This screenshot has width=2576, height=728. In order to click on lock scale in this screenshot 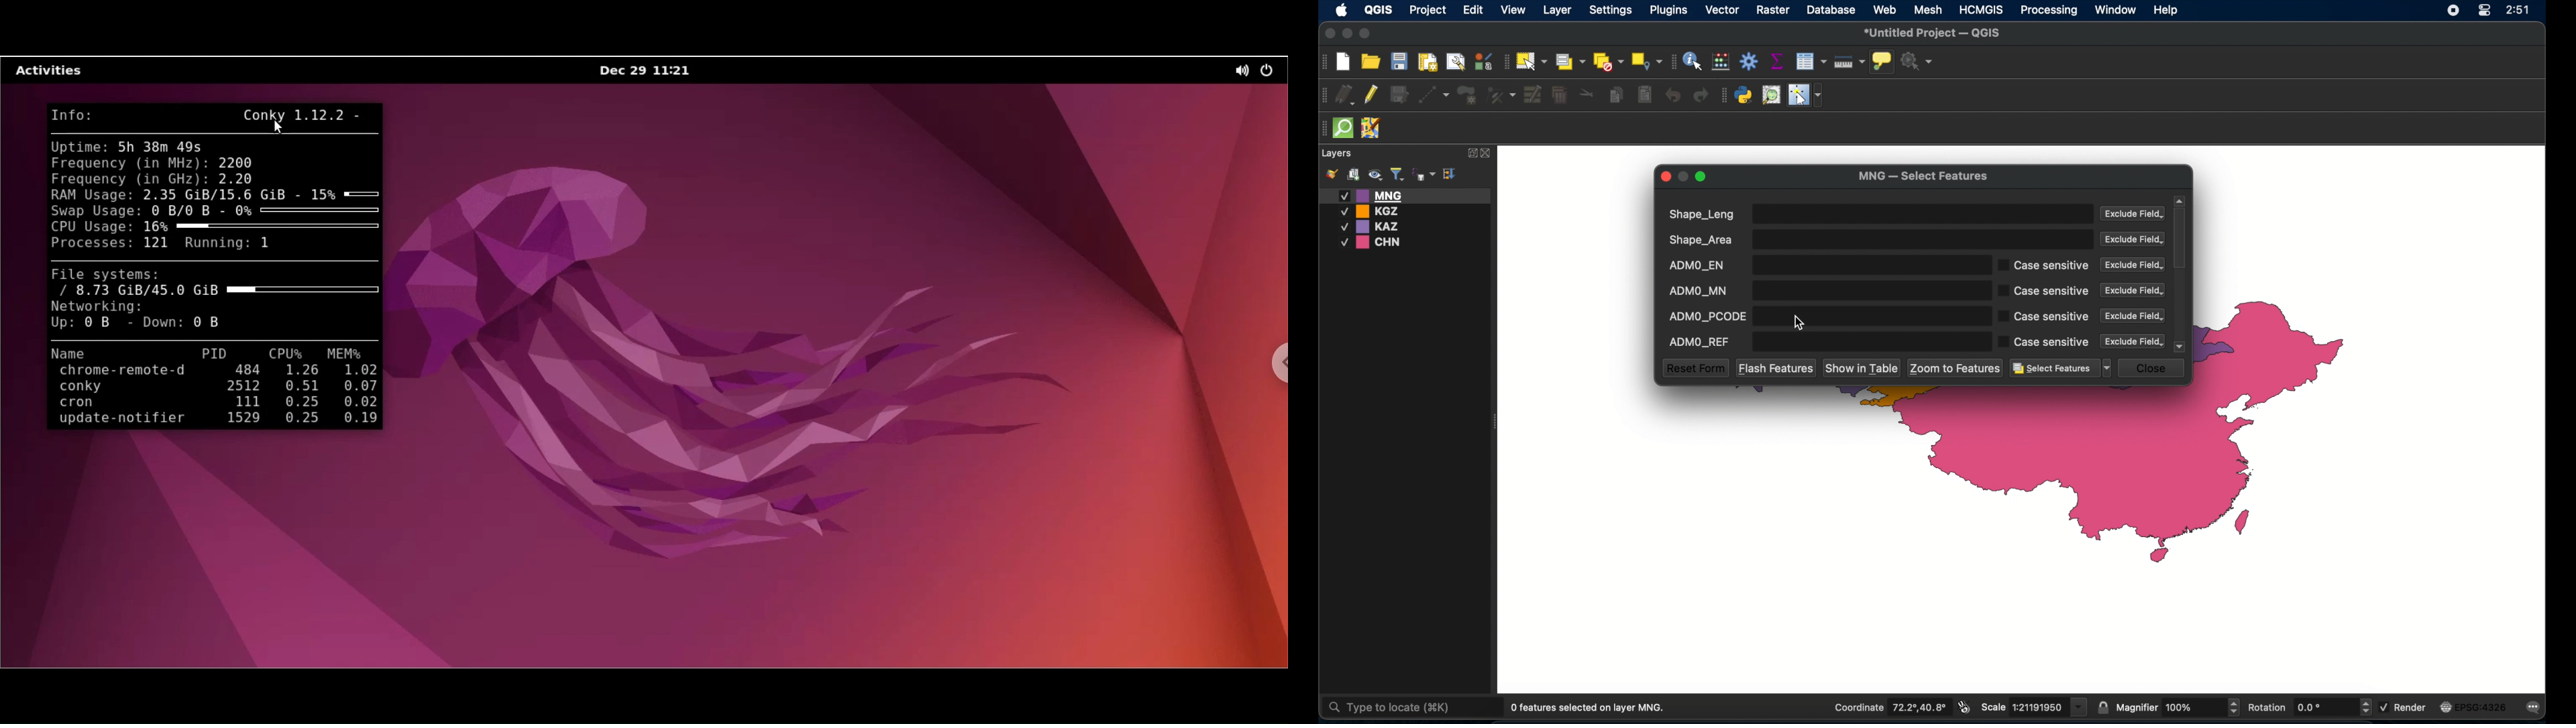, I will do `click(2103, 708)`.